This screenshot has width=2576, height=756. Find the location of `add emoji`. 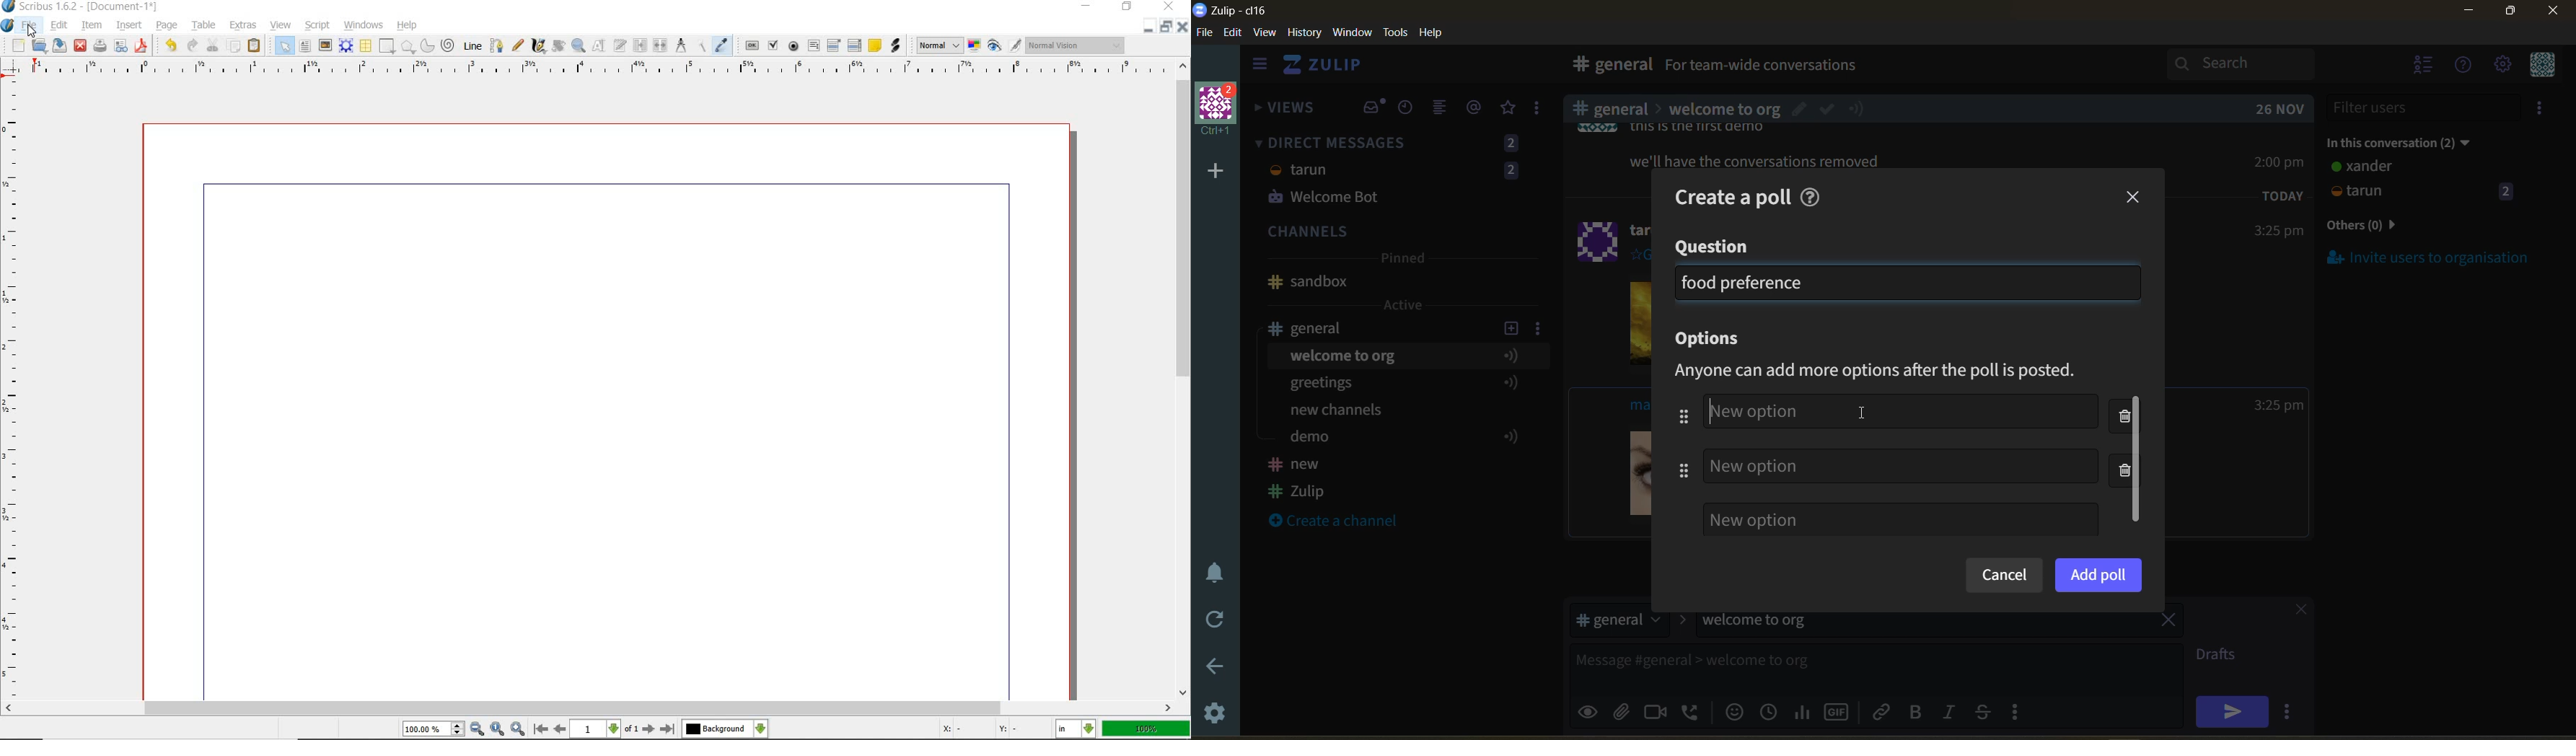

add emoji is located at coordinates (1733, 711).